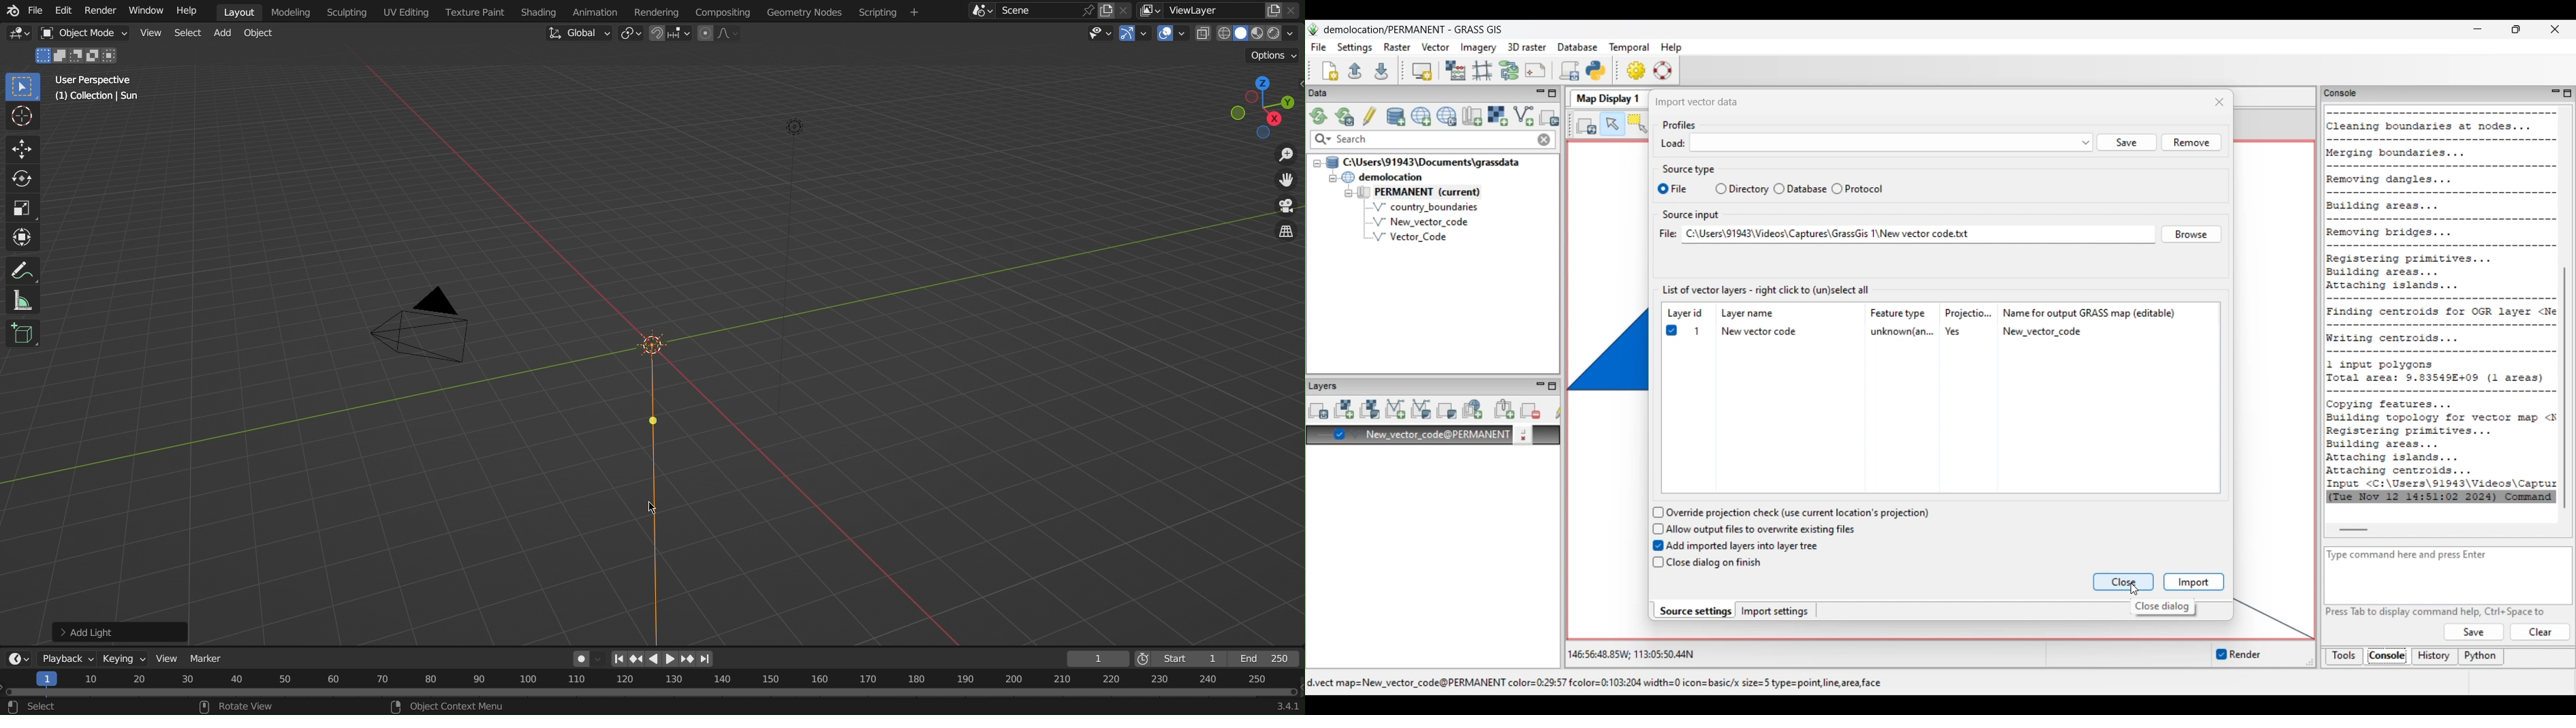 This screenshot has width=2576, height=728. What do you see at coordinates (20, 35) in the screenshot?
I see `Editor Types` at bounding box center [20, 35].